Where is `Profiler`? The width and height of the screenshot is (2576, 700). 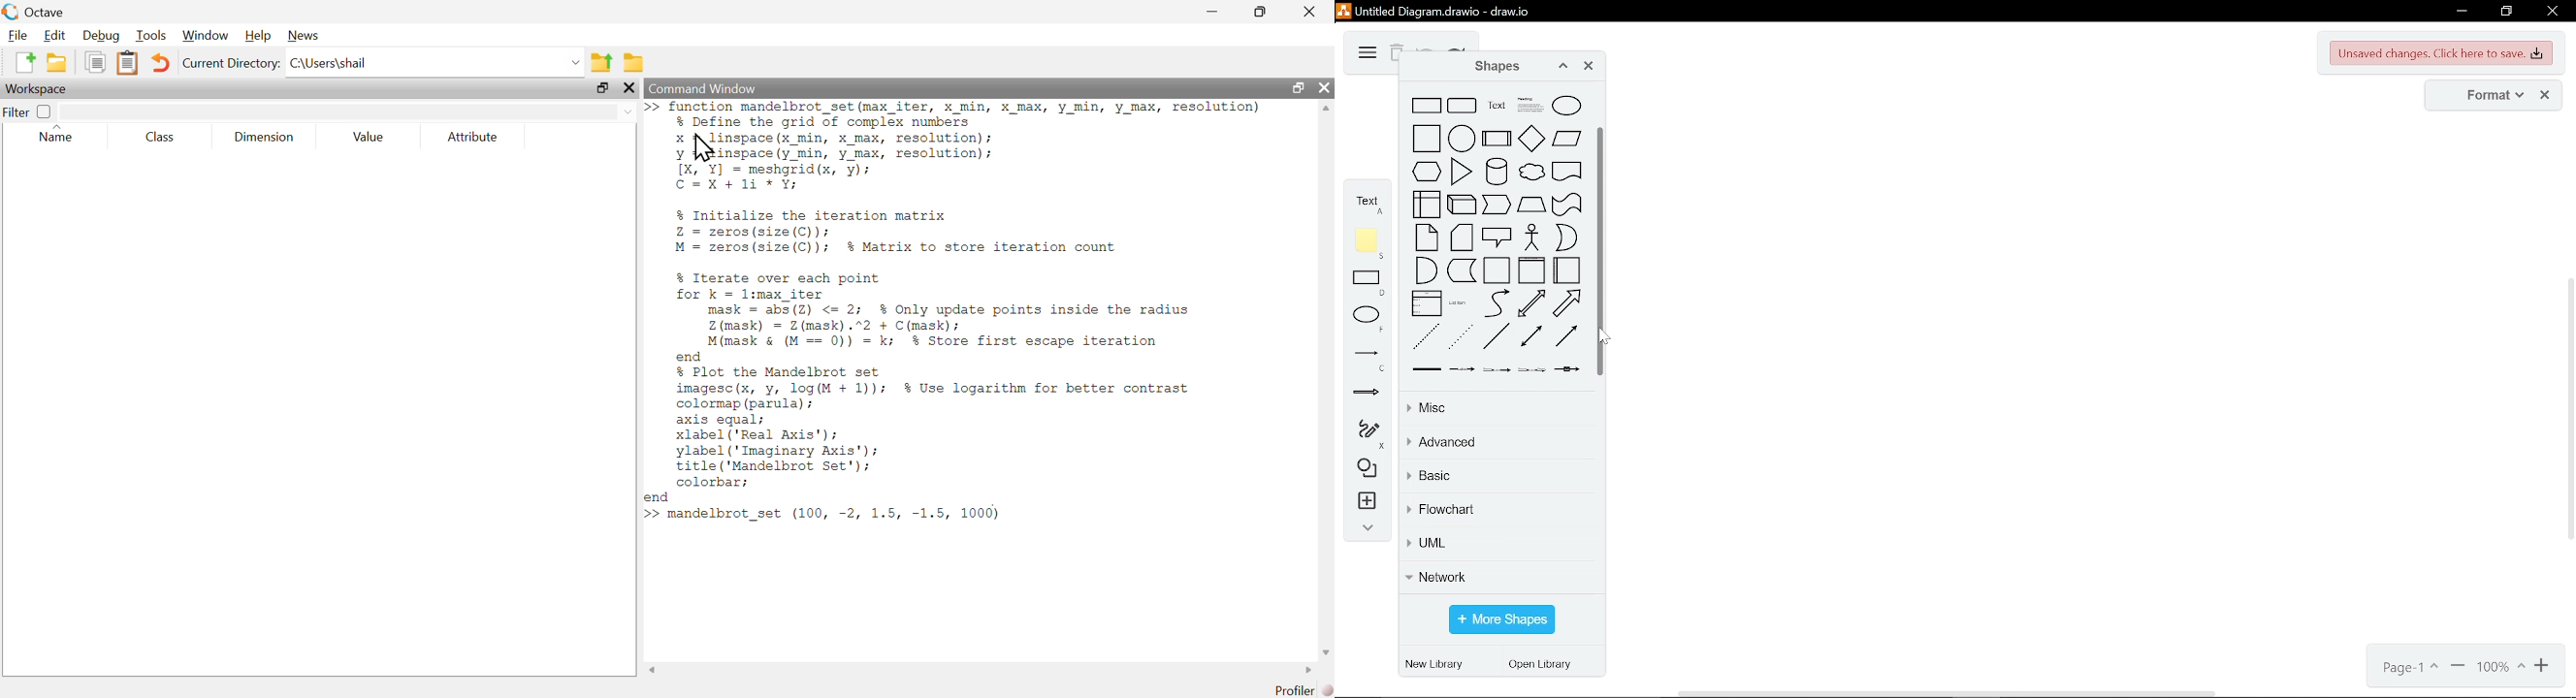
Profiler is located at coordinates (1292, 690).